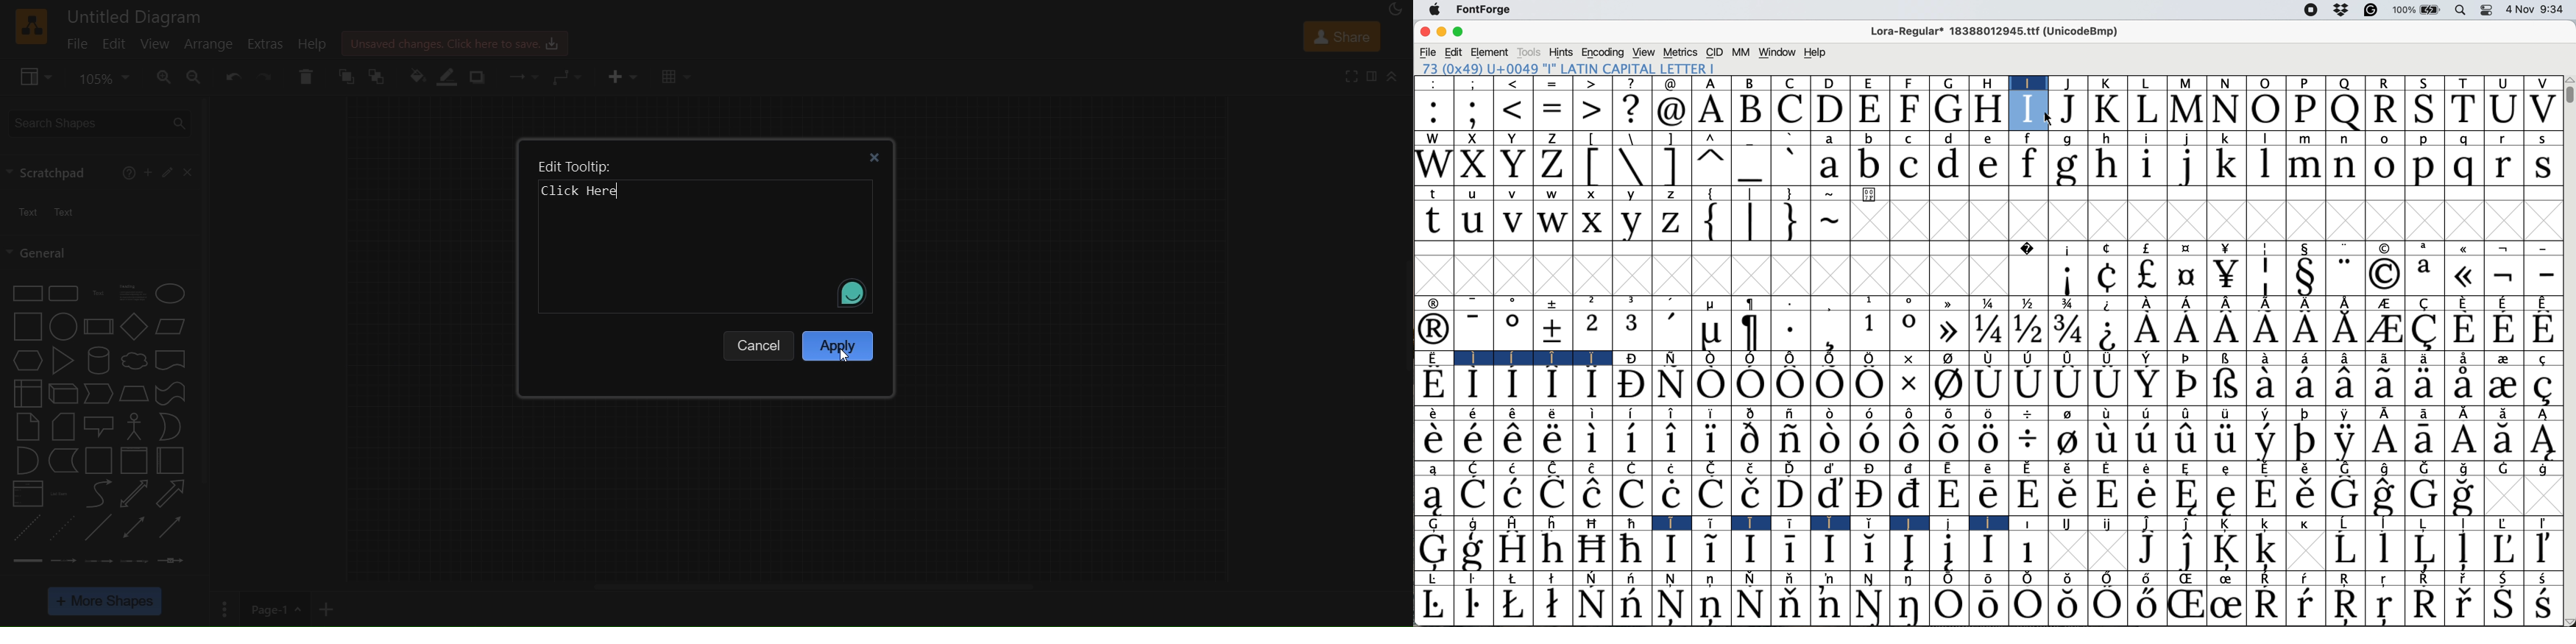 The height and width of the screenshot is (644, 2576). Describe the element at coordinates (1552, 440) in the screenshot. I see `Symbol` at that location.